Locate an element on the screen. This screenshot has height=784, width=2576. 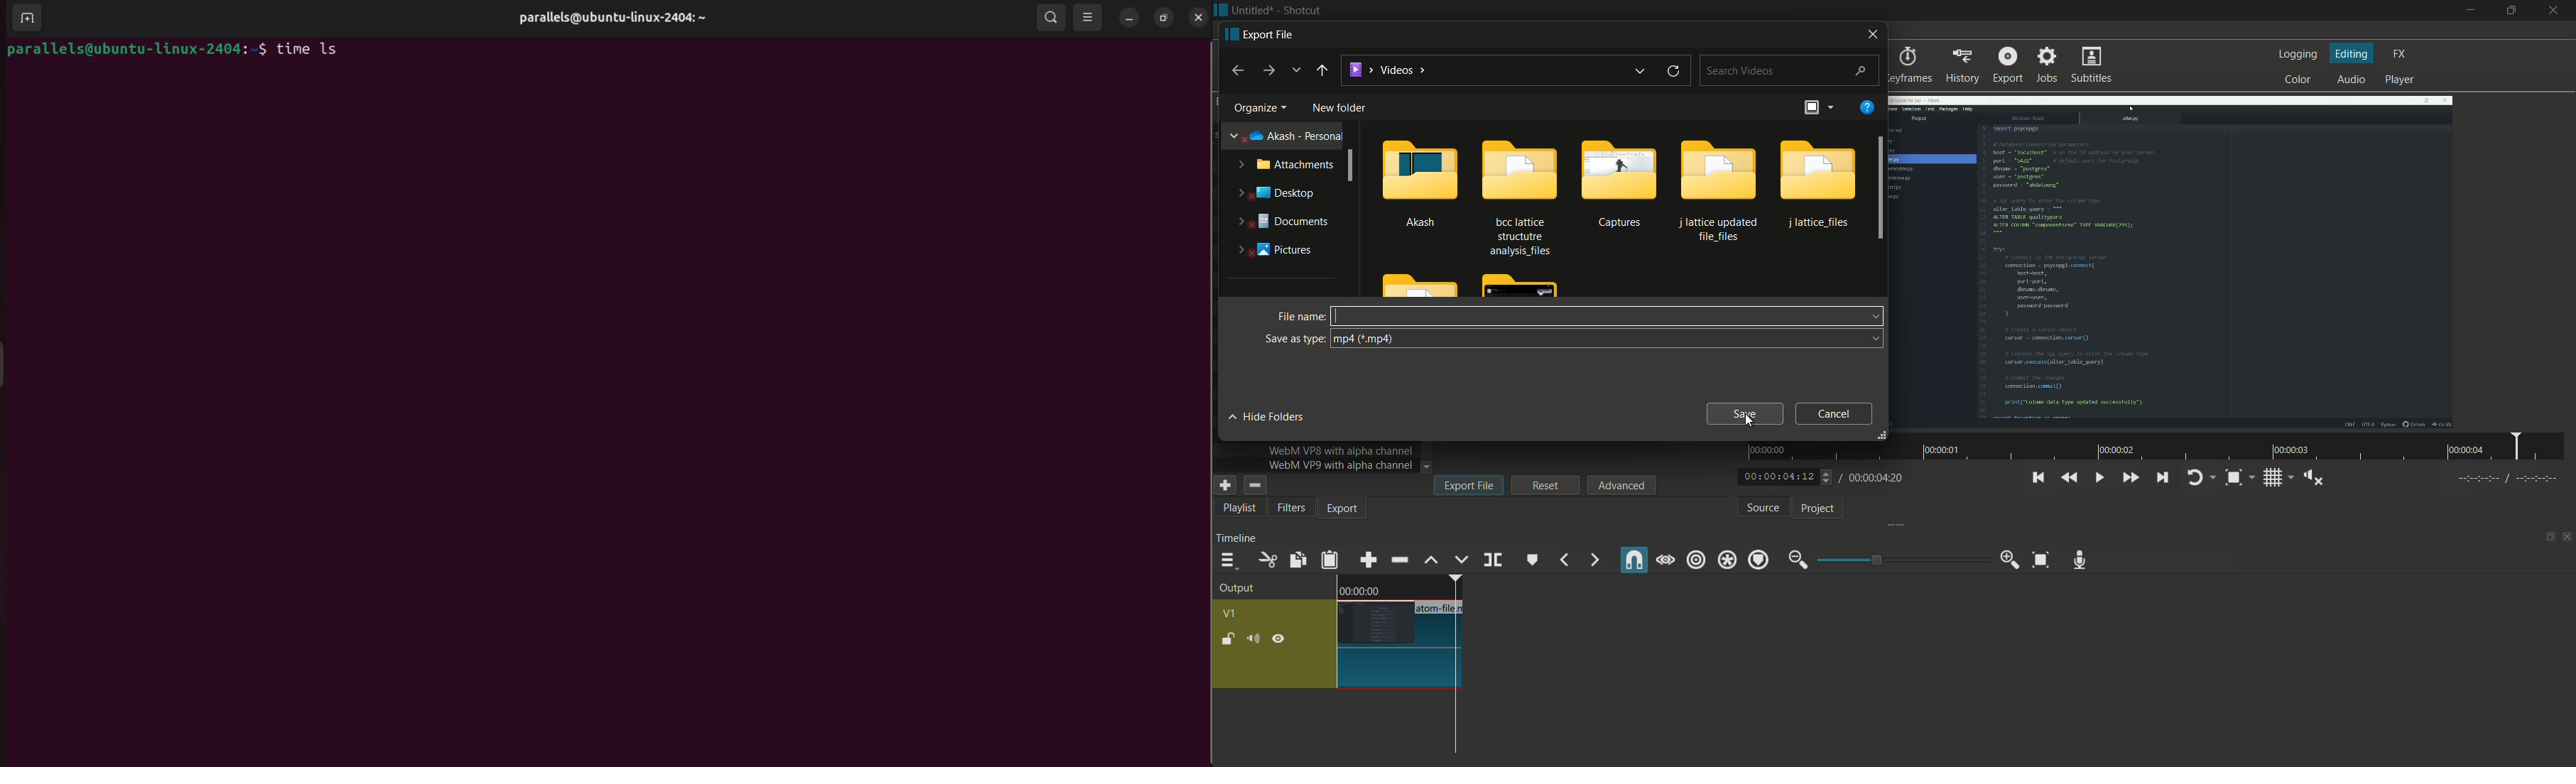
filters is located at coordinates (1291, 508).